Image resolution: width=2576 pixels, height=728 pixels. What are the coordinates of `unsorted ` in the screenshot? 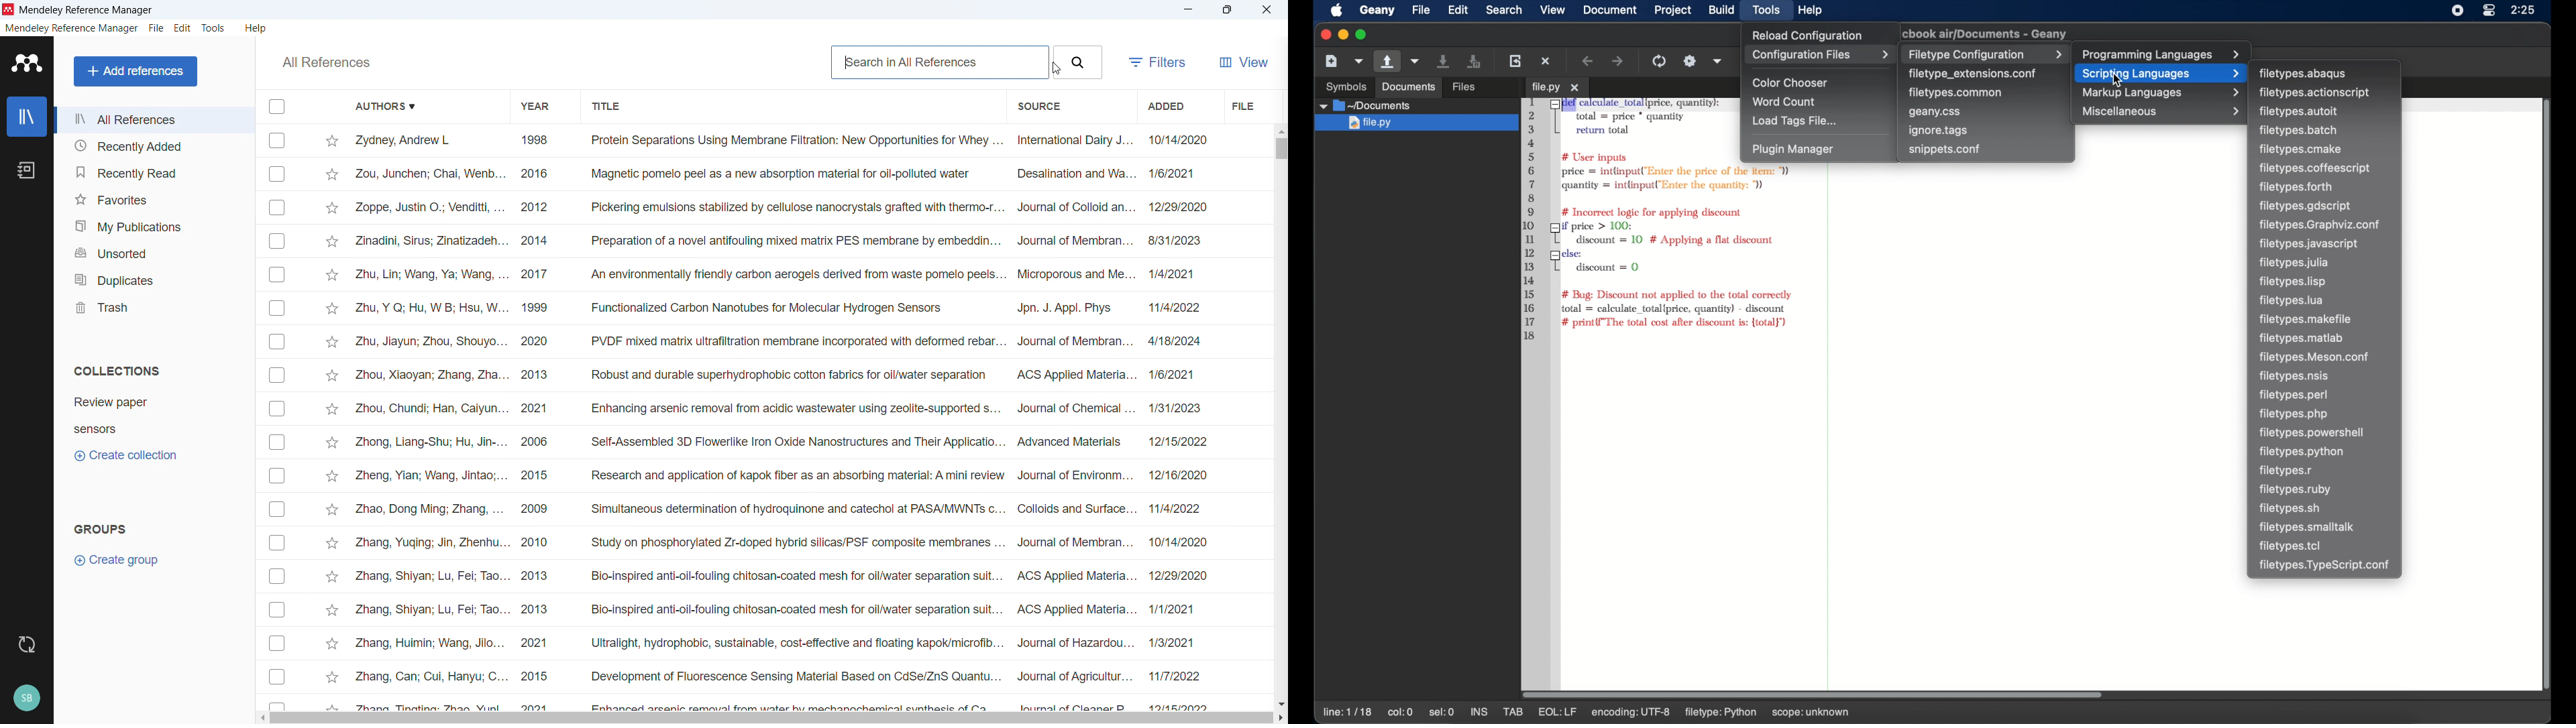 It's located at (152, 251).